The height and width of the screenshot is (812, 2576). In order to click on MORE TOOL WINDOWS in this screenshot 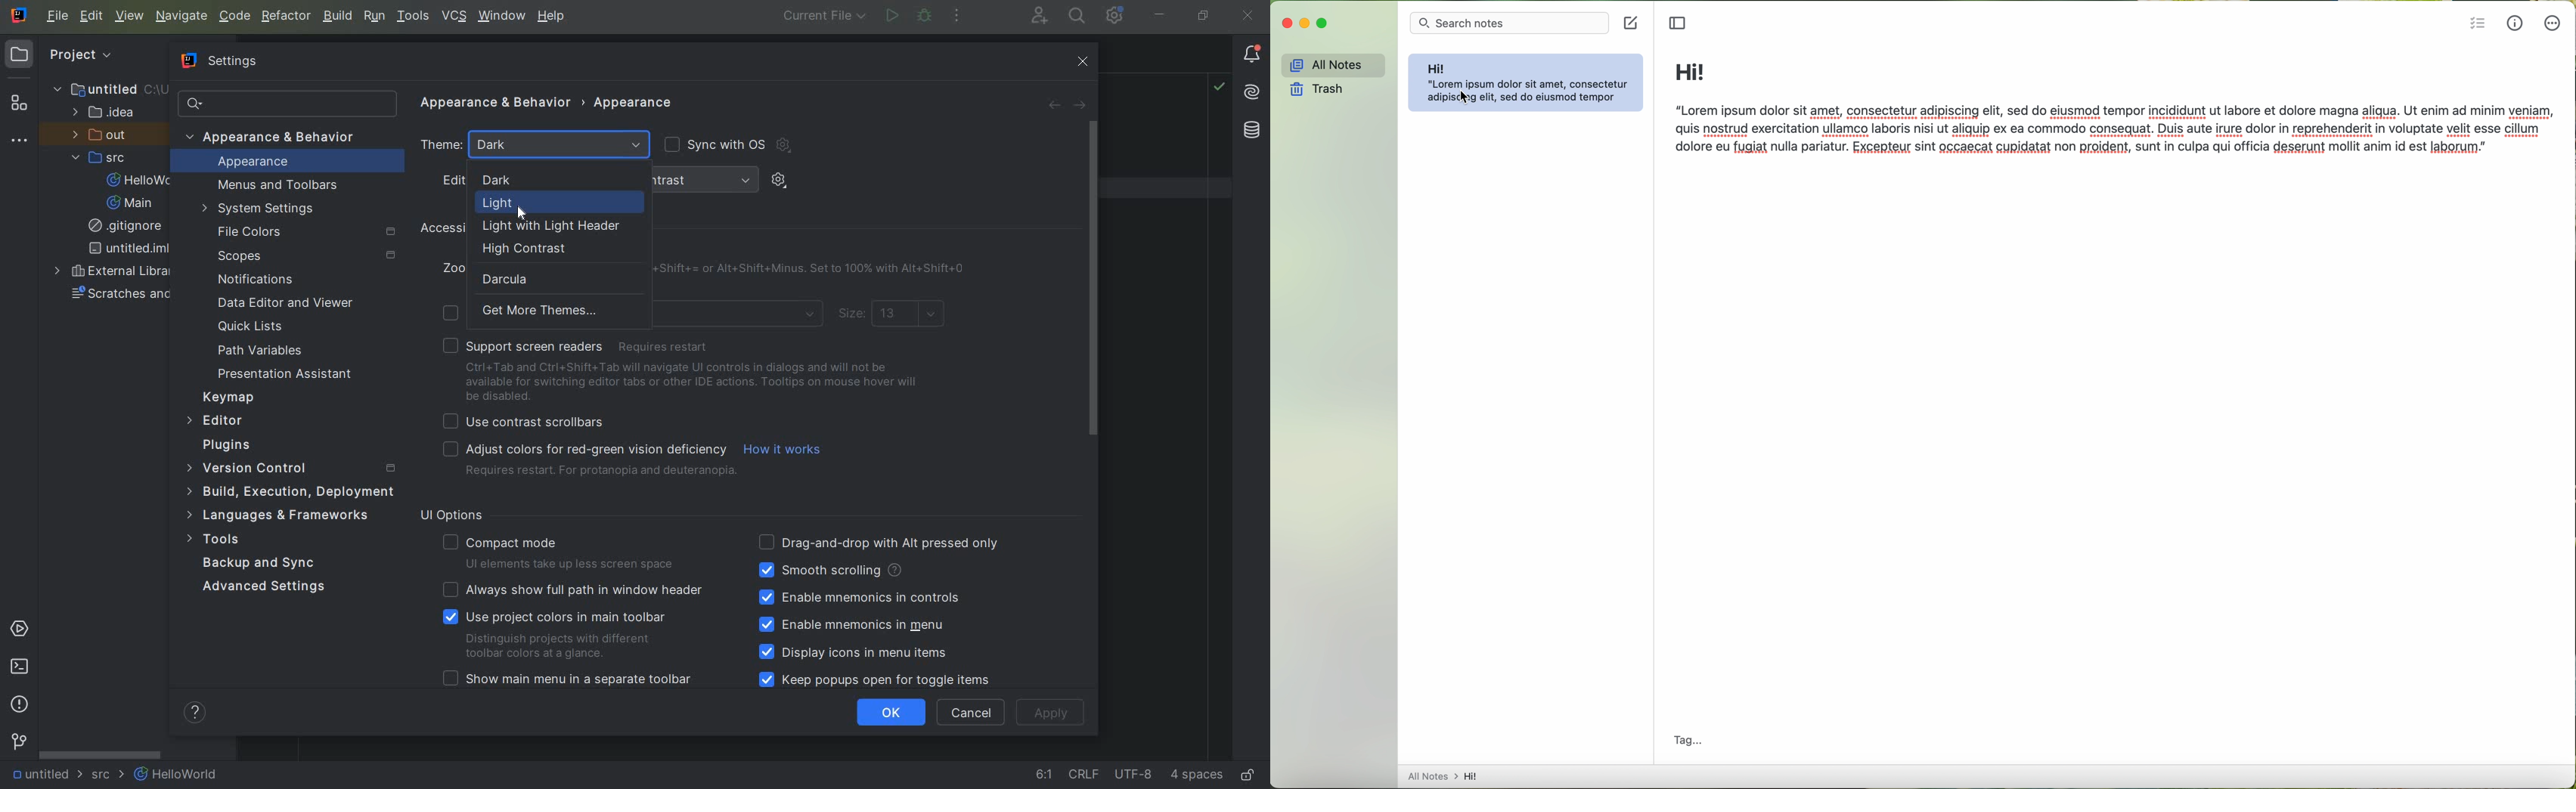, I will do `click(18, 141)`.